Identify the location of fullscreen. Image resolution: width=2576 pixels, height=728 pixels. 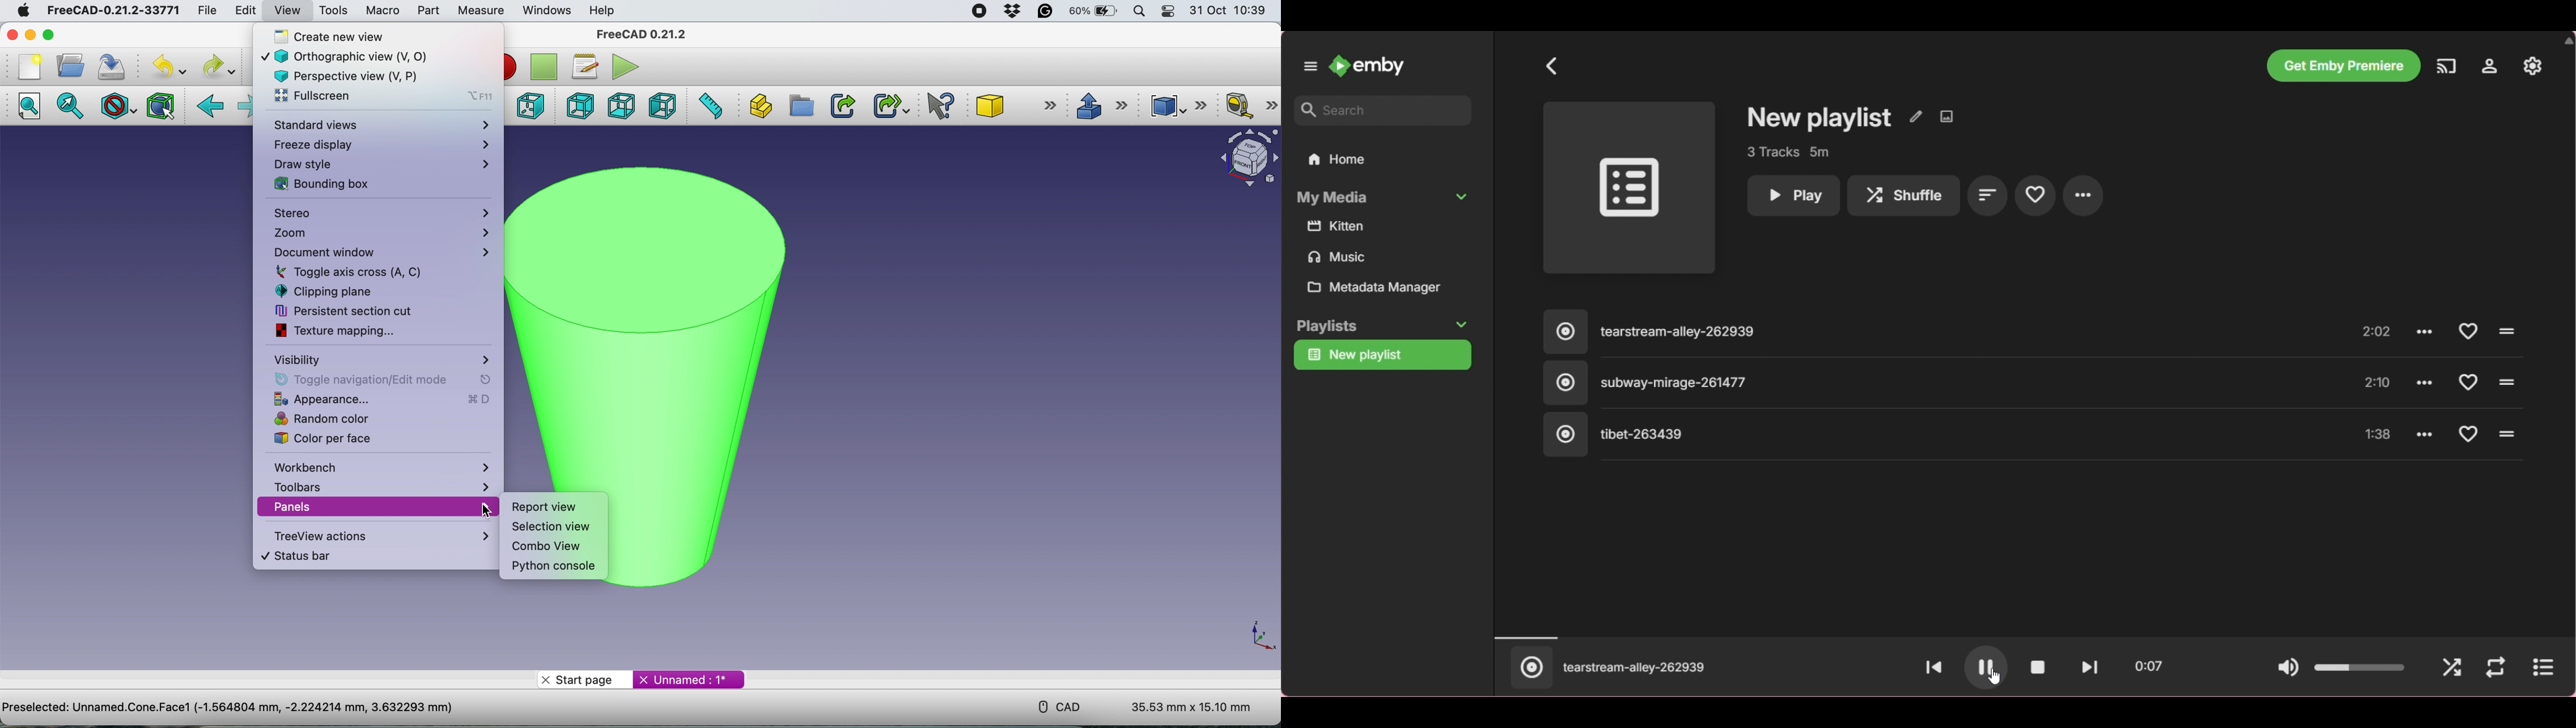
(381, 97).